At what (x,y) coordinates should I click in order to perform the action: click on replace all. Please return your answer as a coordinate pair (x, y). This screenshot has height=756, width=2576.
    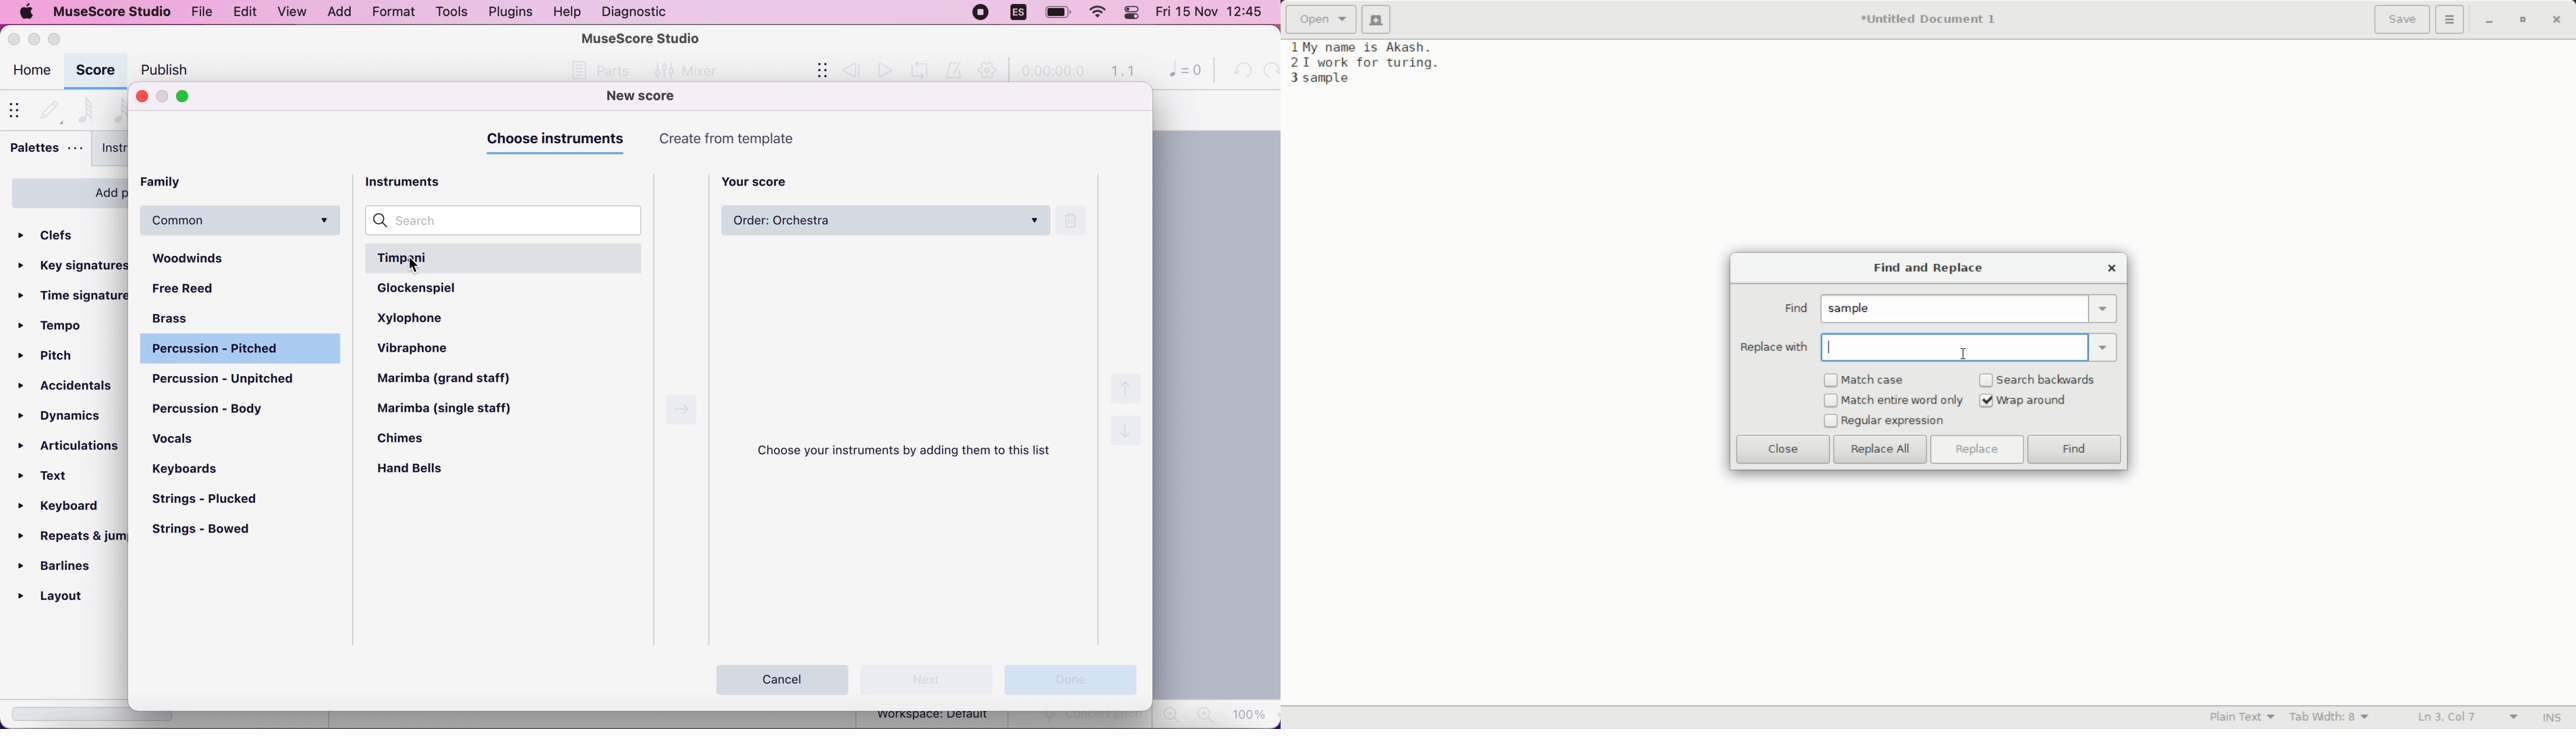
    Looking at the image, I should click on (1880, 450).